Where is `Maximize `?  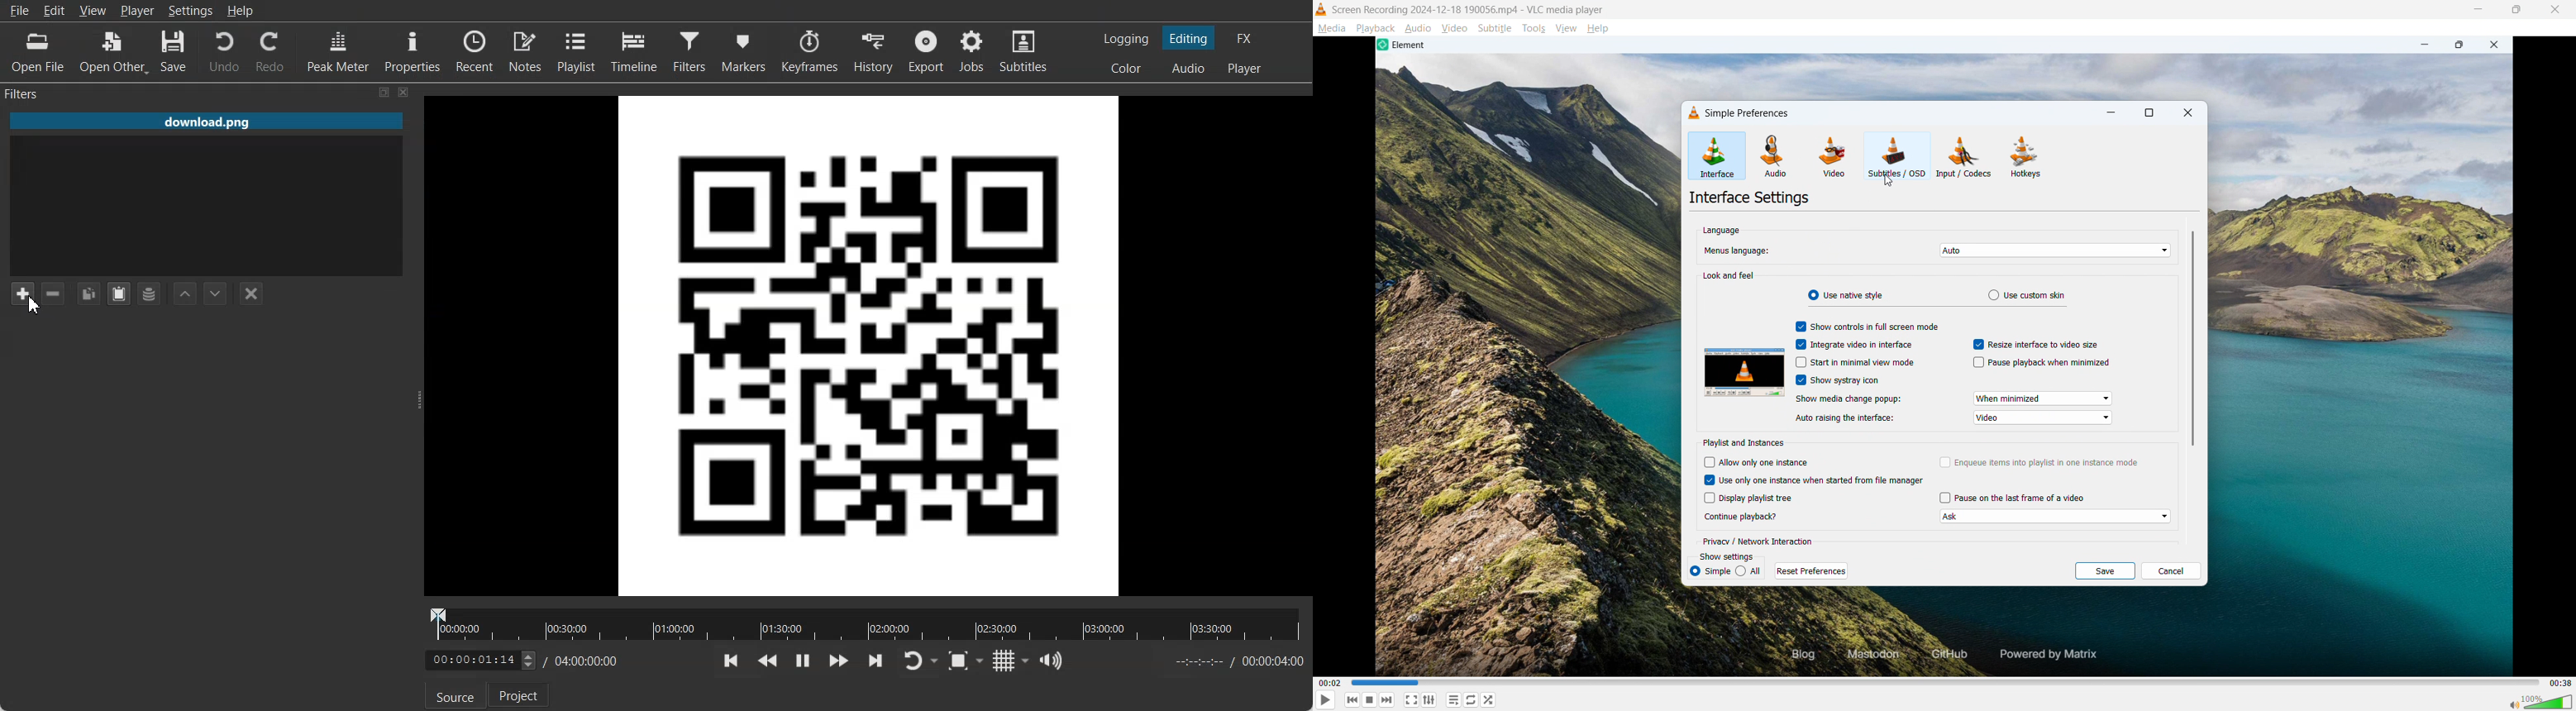 Maximize  is located at coordinates (2149, 113).